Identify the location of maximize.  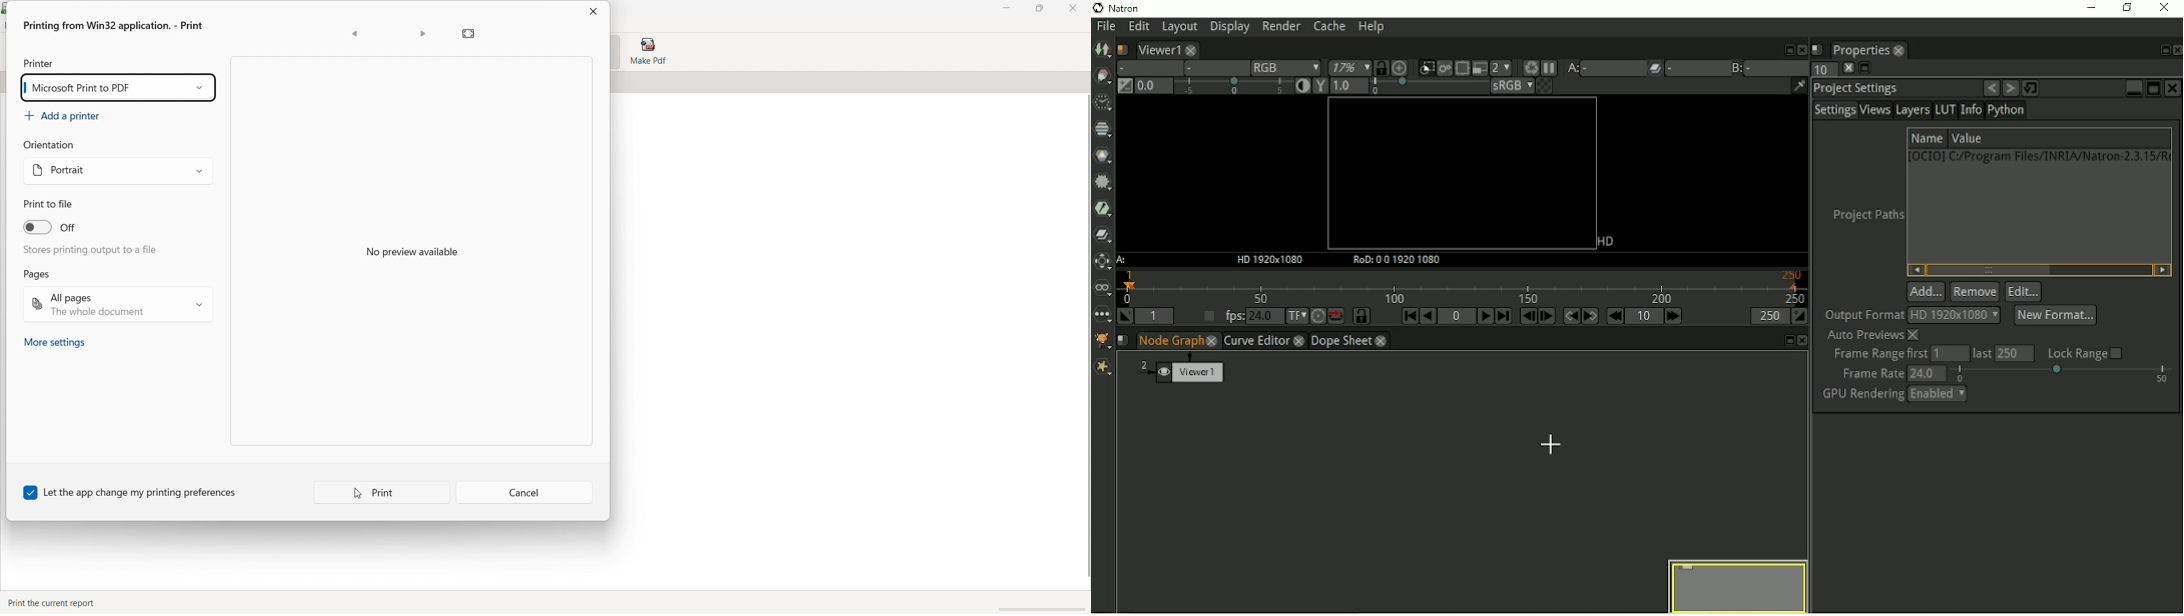
(1039, 9).